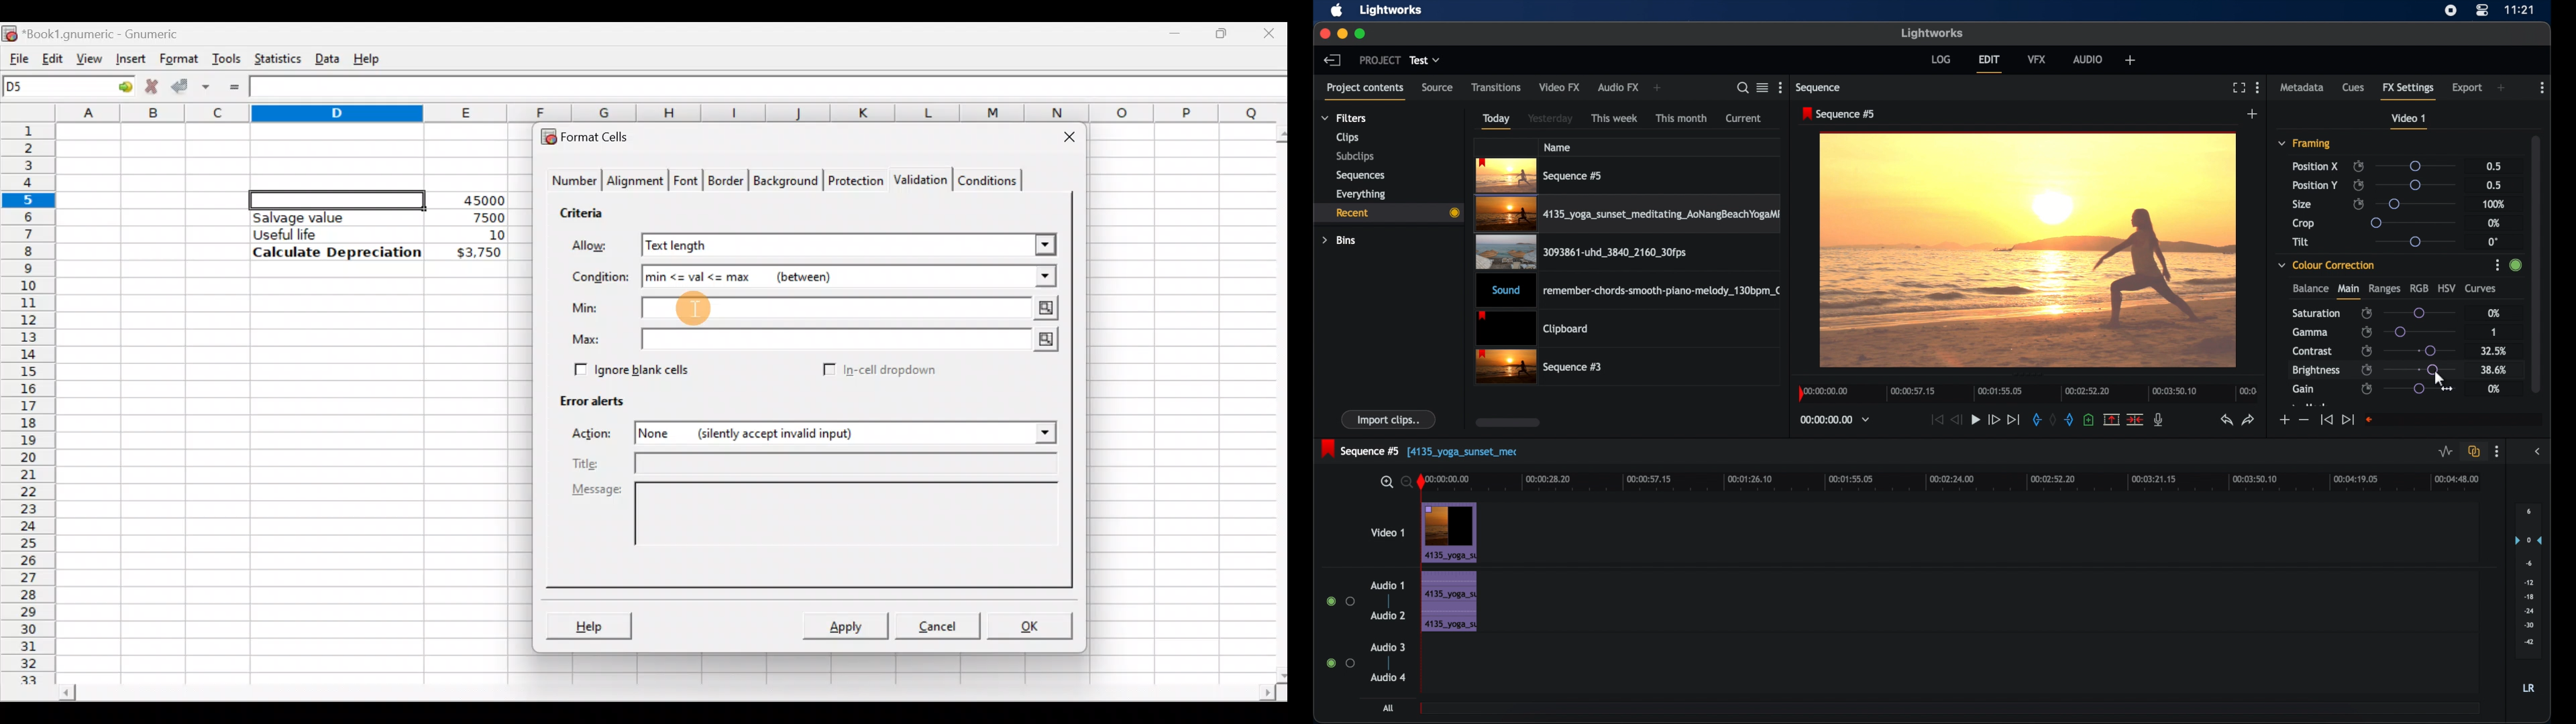  What do you see at coordinates (1390, 708) in the screenshot?
I see `all` at bounding box center [1390, 708].